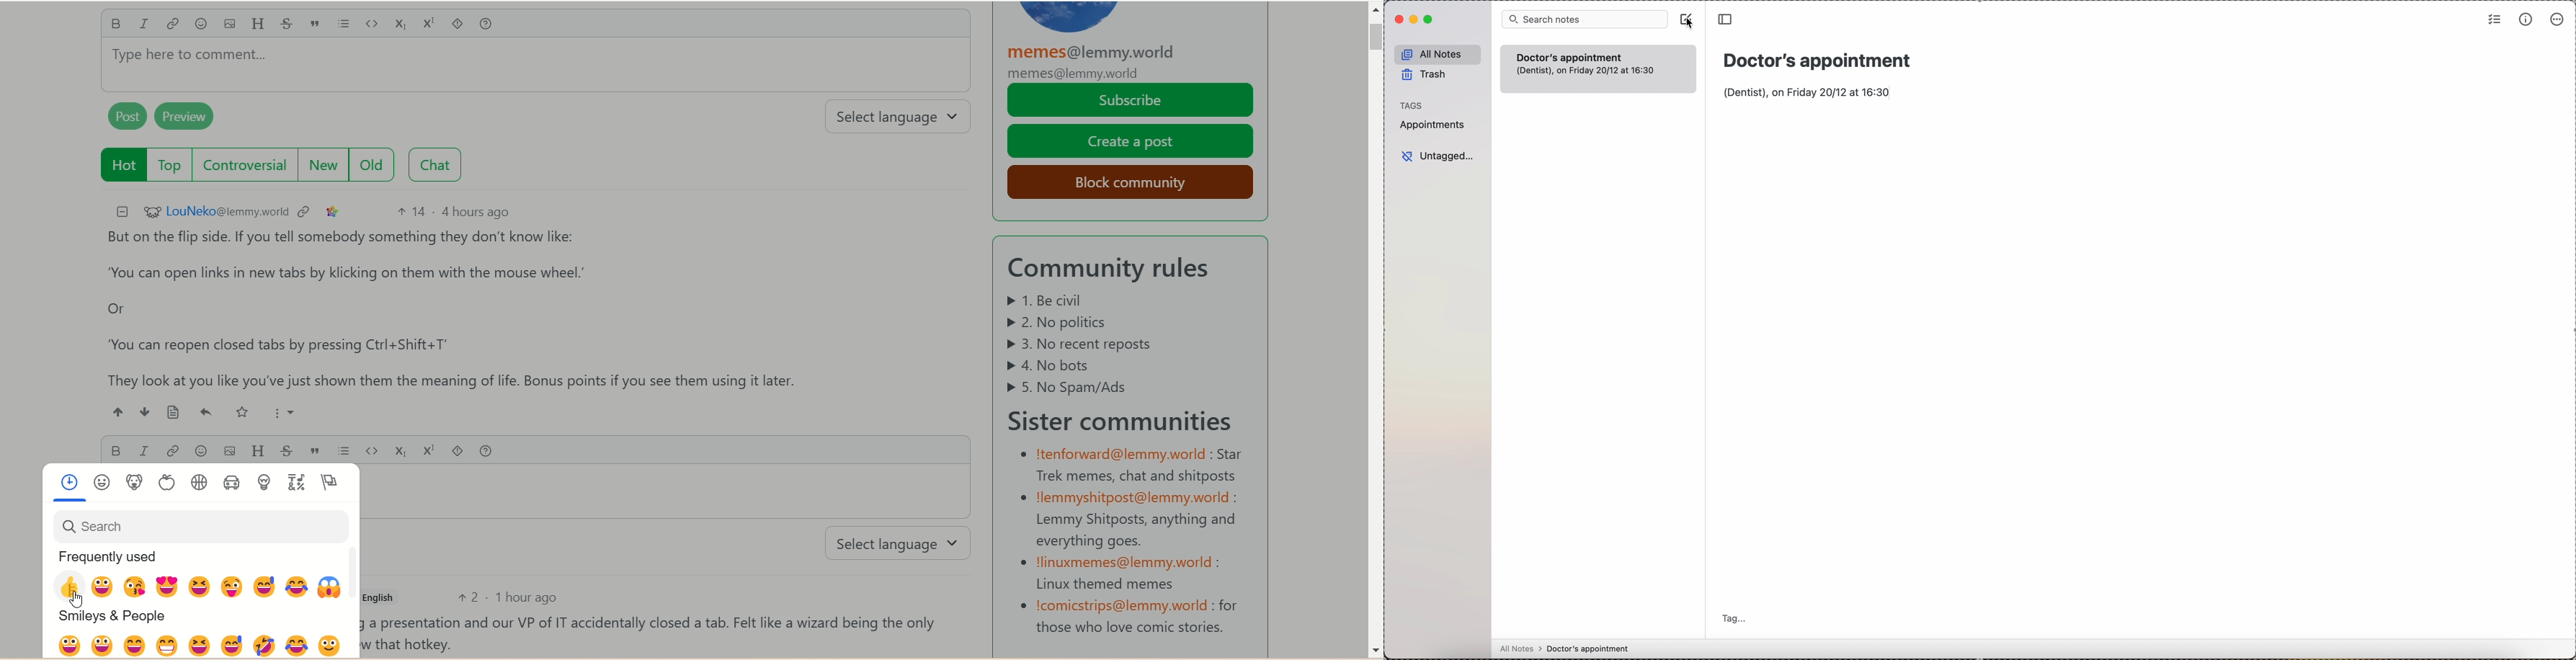 Image resolution: width=2576 pixels, height=672 pixels. What do you see at coordinates (1738, 618) in the screenshot?
I see `tag` at bounding box center [1738, 618].